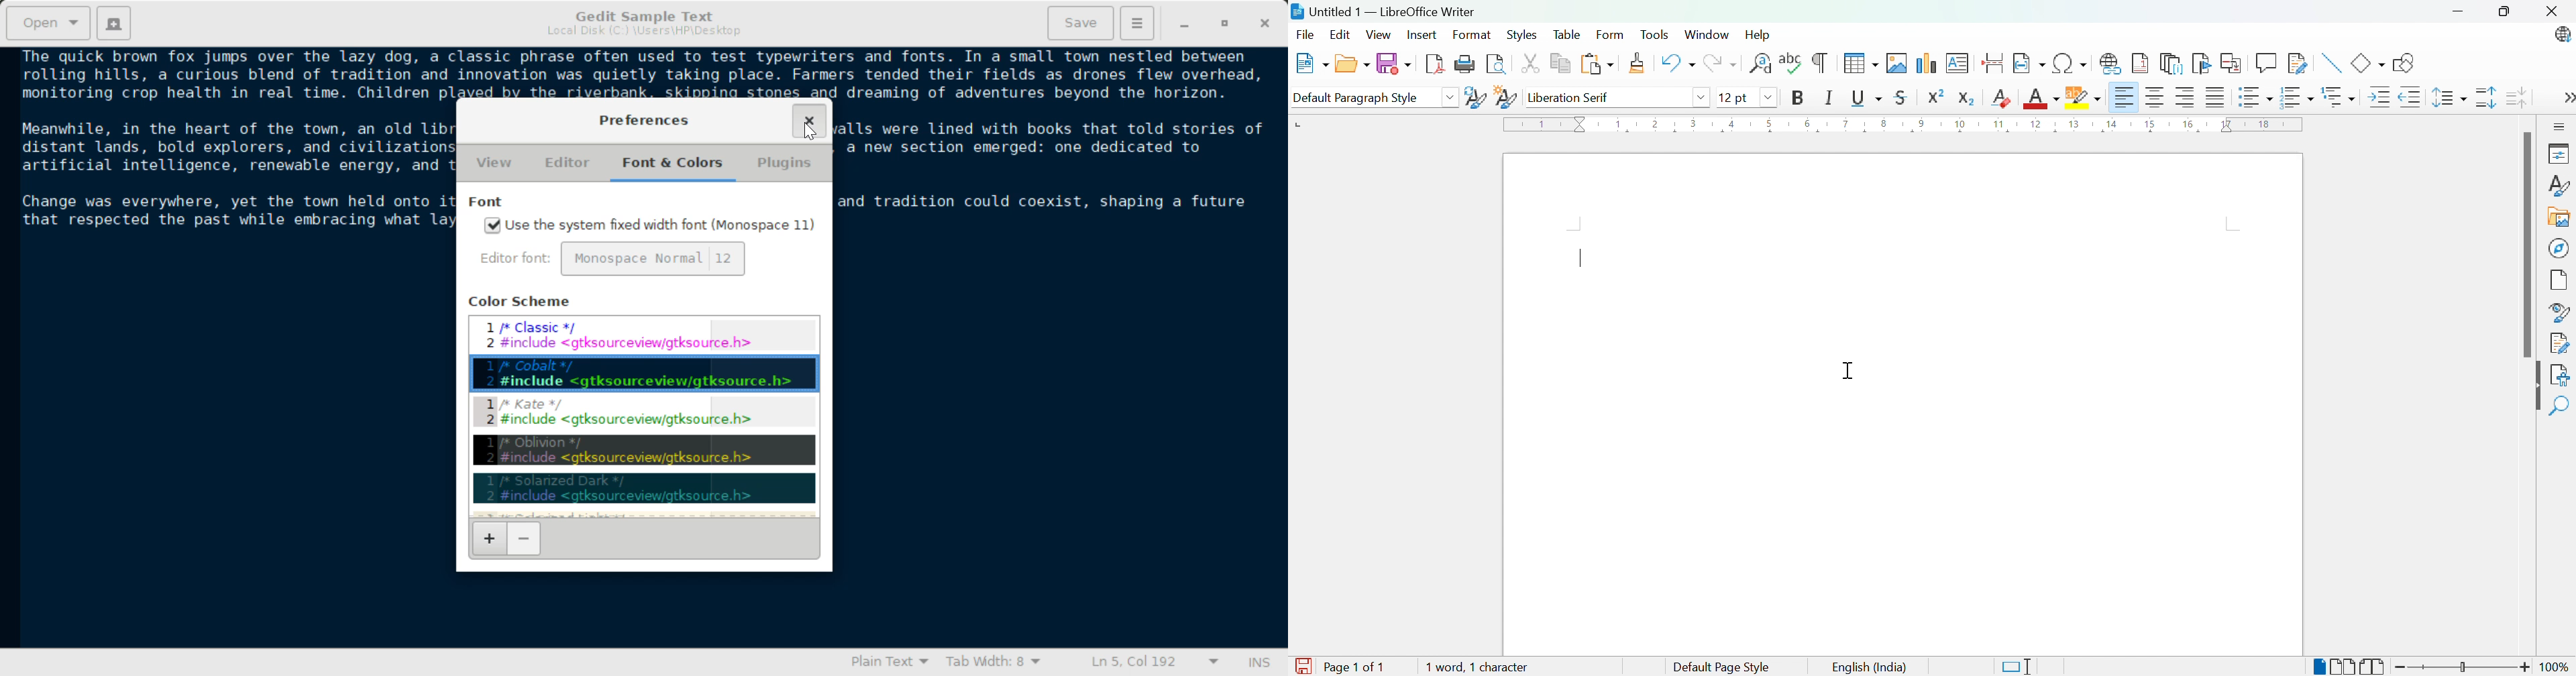  I want to click on Insert image, so click(1896, 63).